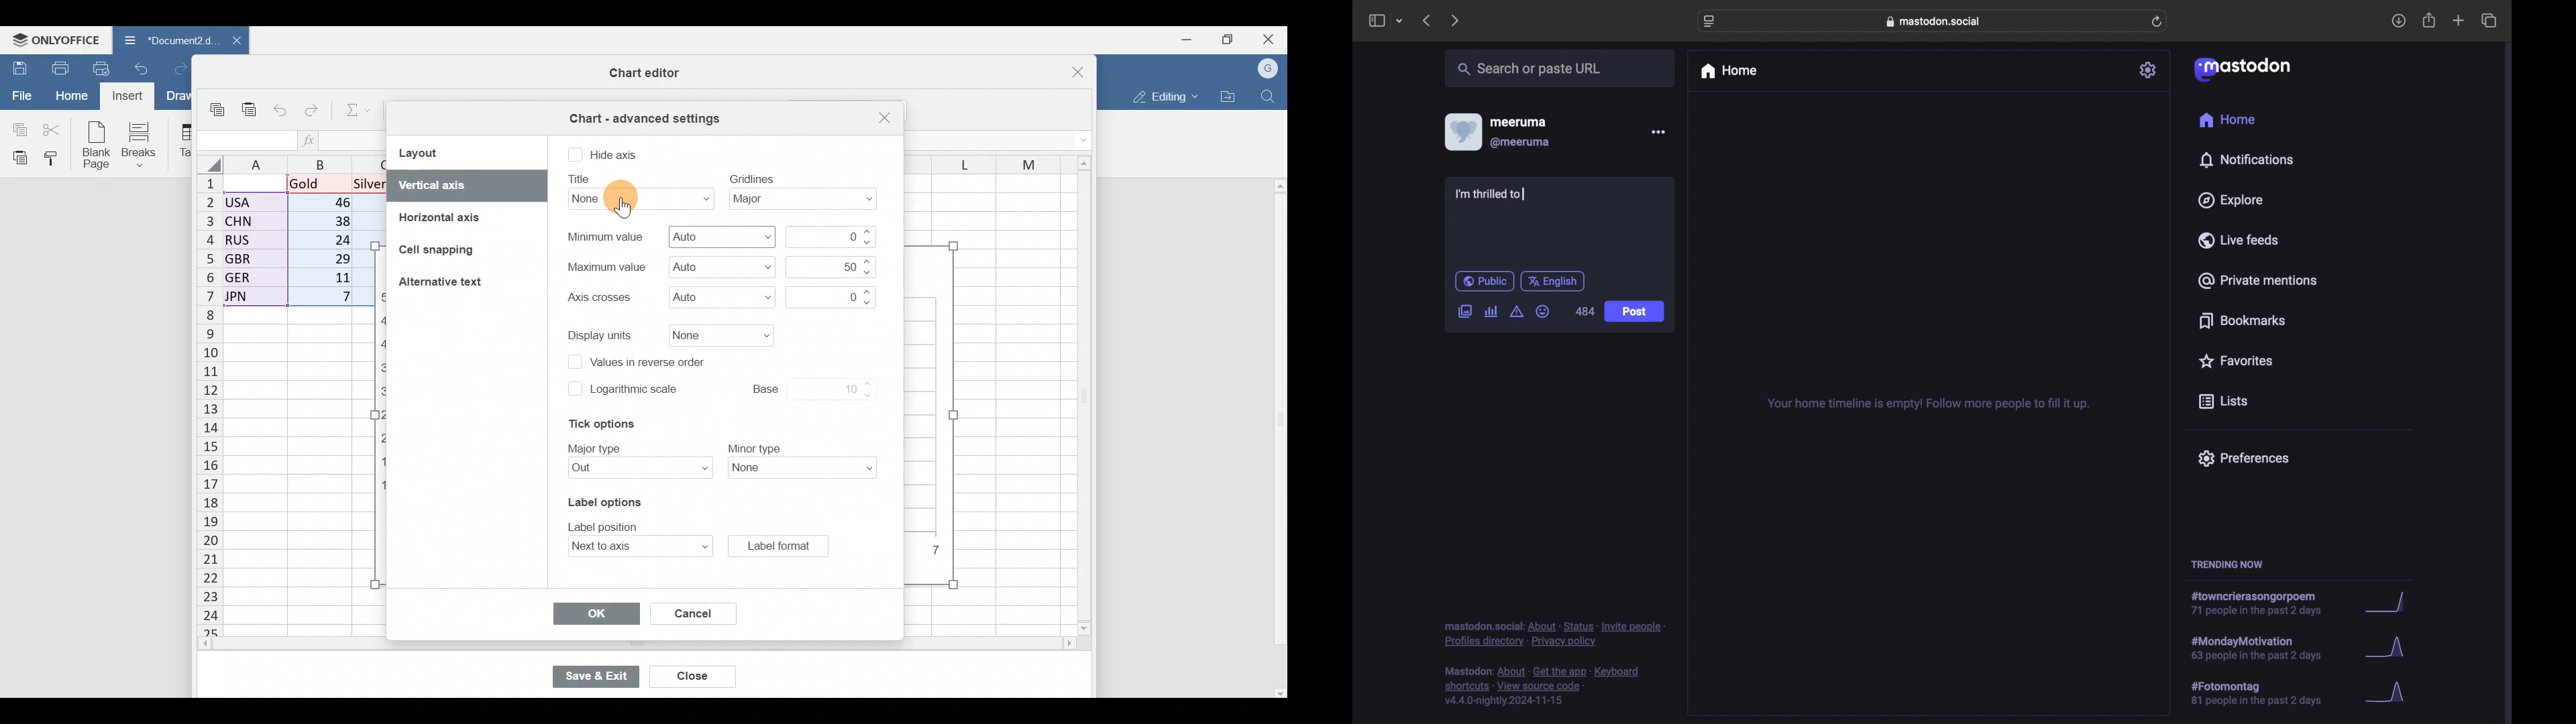 The height and width of the screenshot is (728, 2576). What do you see at coordinates (652, 361) in the screenshot?
I see `Values in reverse order` at bounding box center [652, 361].